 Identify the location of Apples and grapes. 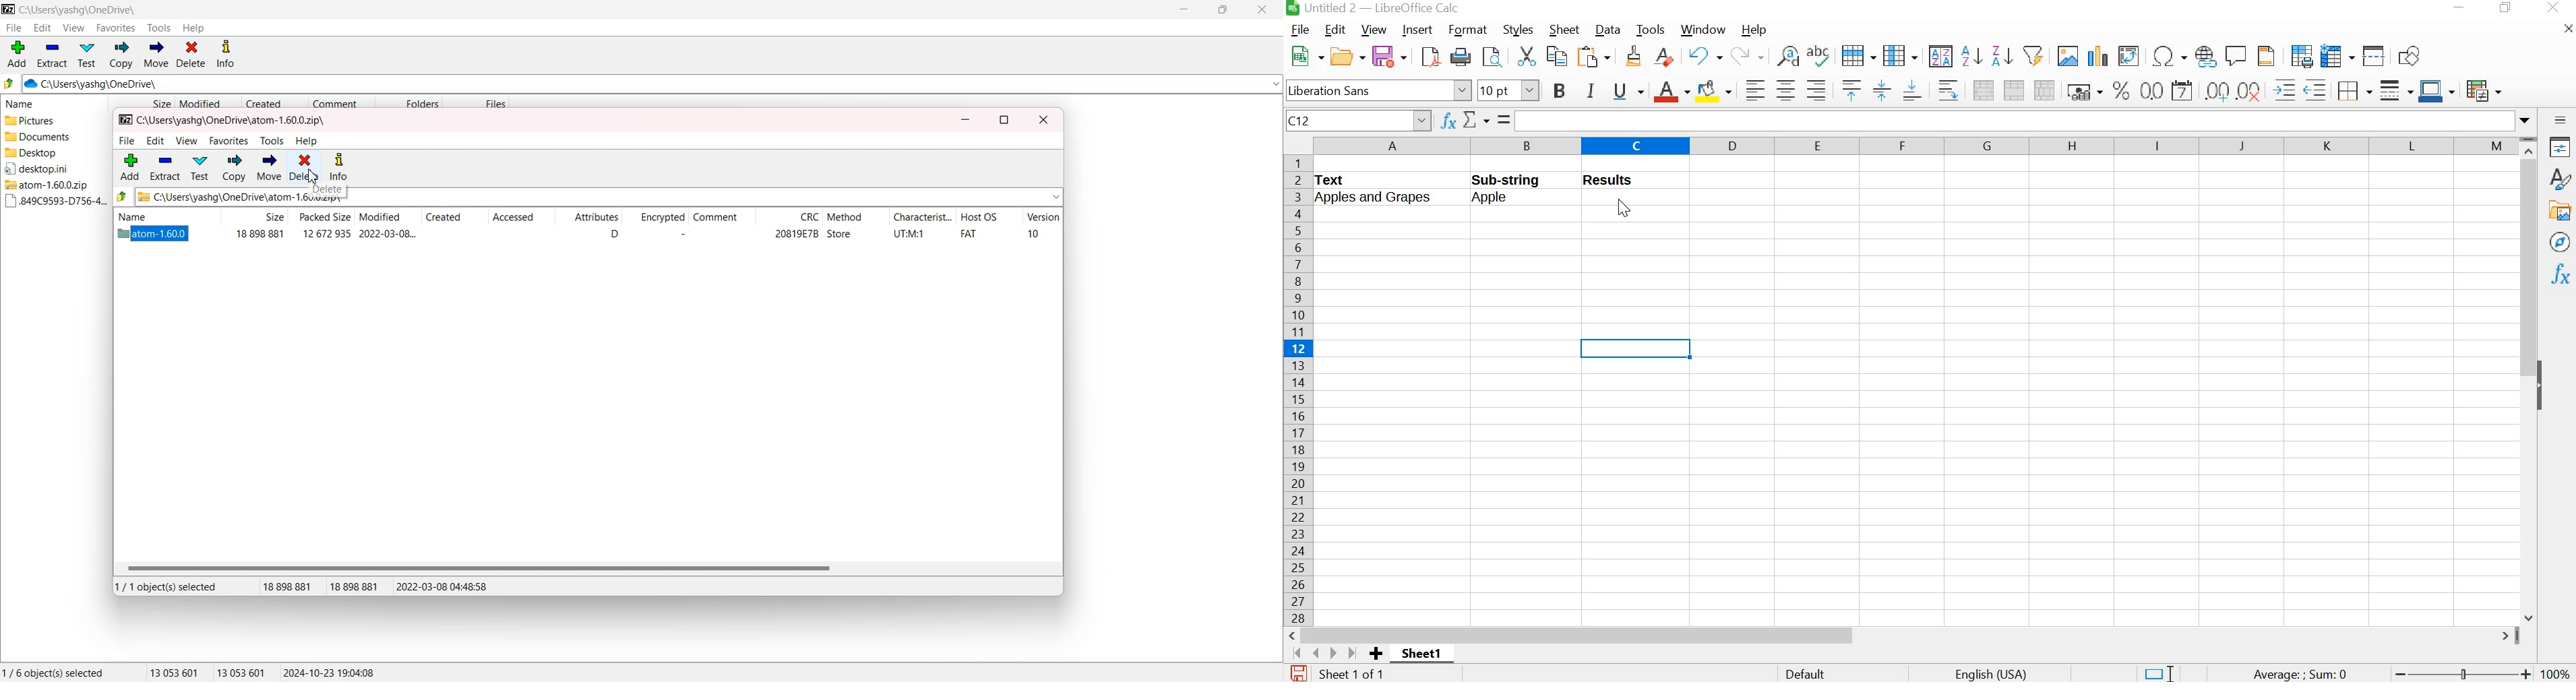
(1386, 199).